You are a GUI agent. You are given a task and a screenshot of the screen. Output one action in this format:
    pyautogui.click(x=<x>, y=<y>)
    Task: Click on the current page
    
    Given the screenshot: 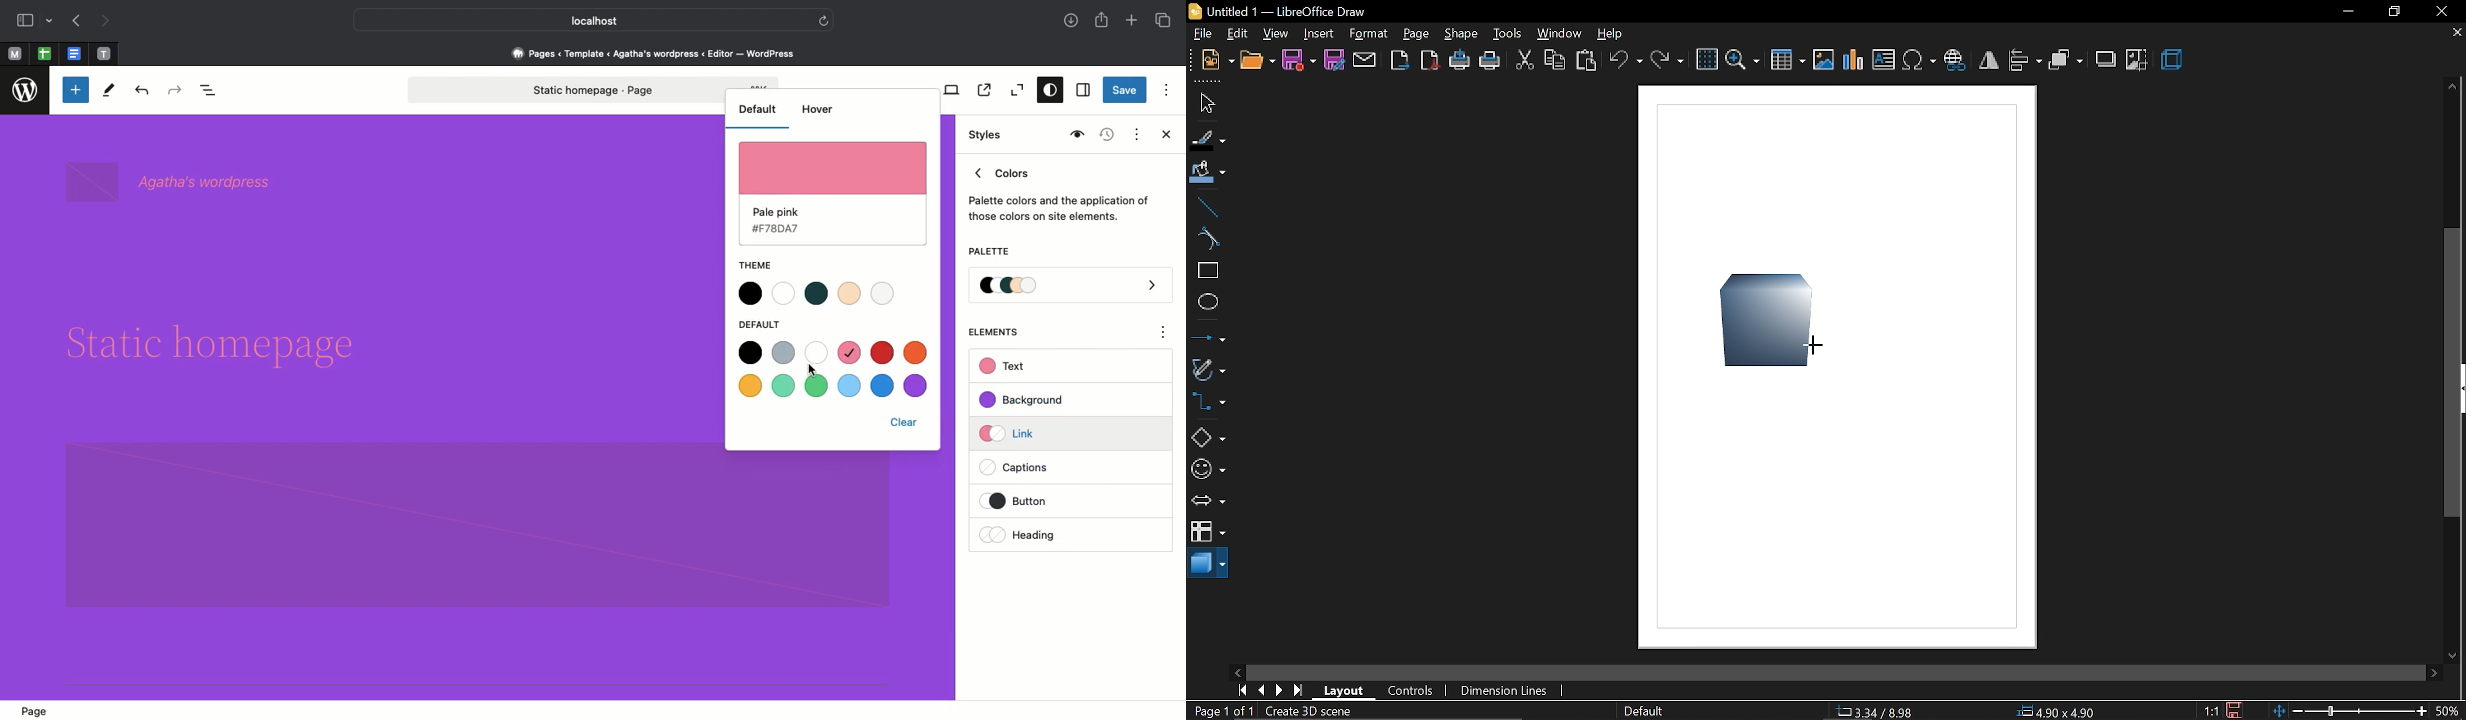 What is the action you would take?
    pyautogui.click(x=1225, y=712)
    